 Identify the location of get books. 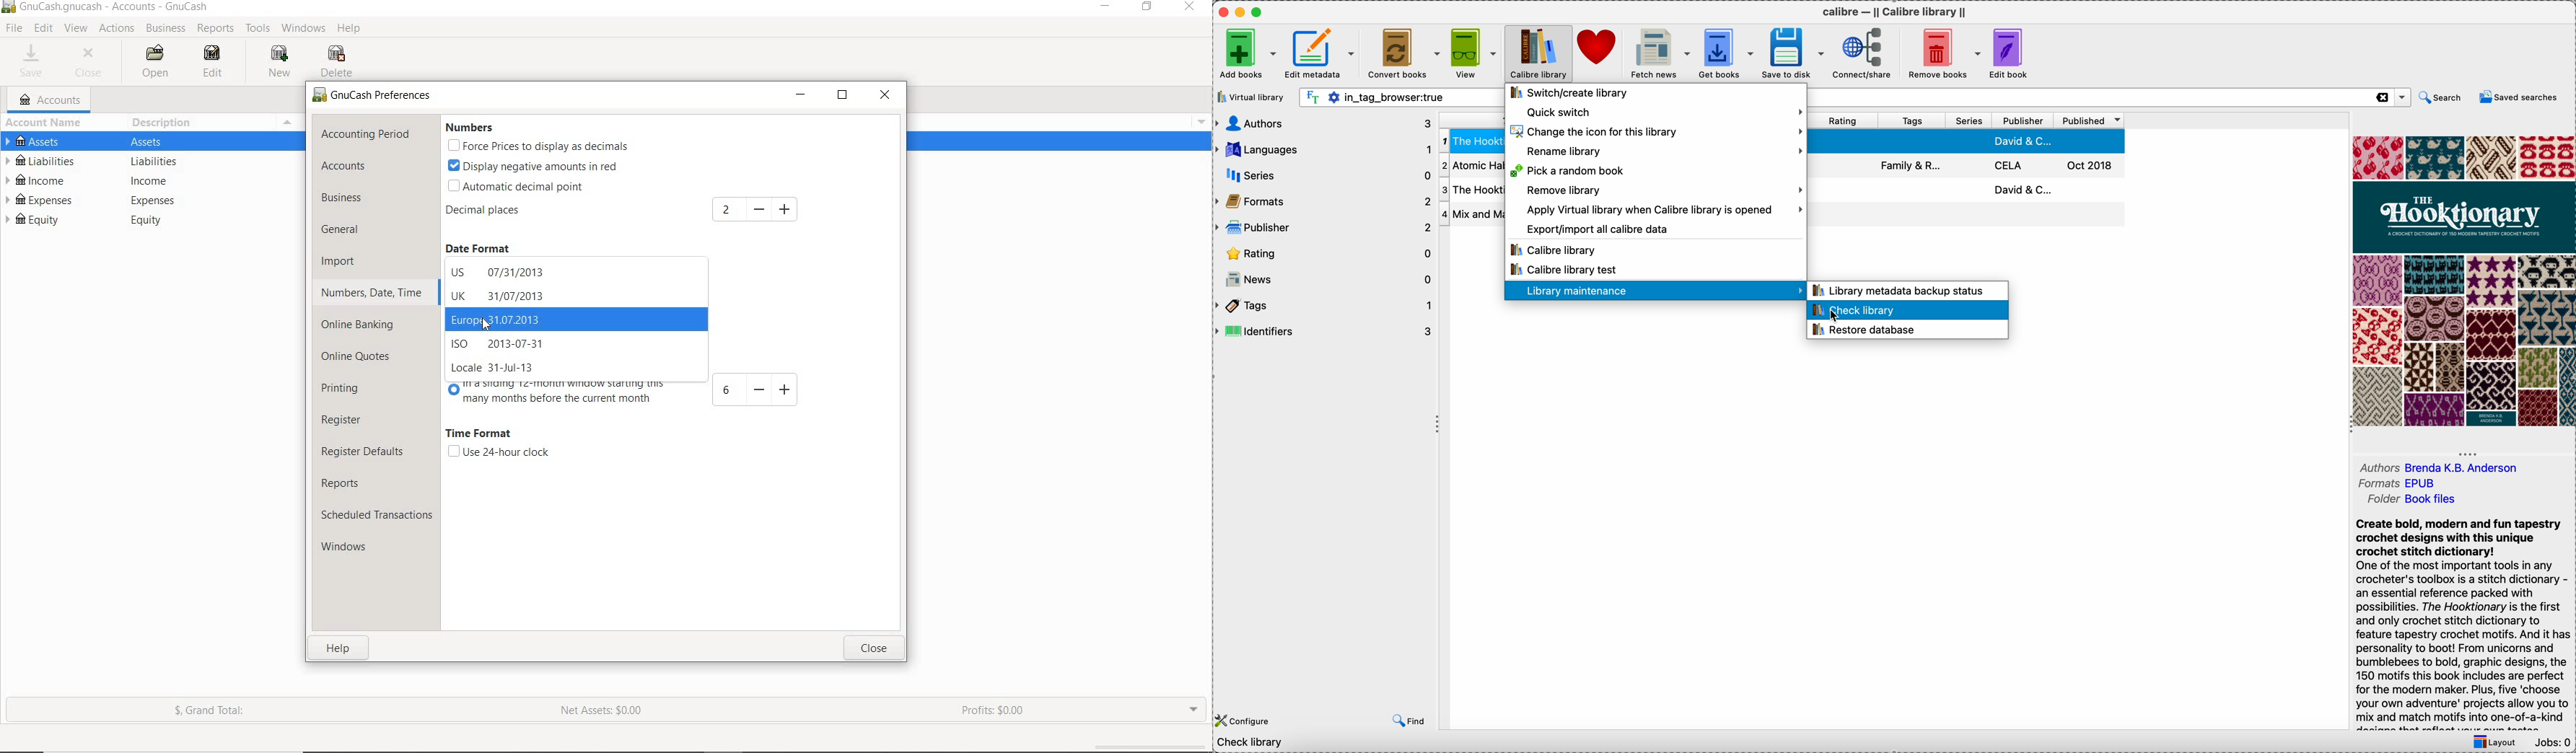
(1727, 52).